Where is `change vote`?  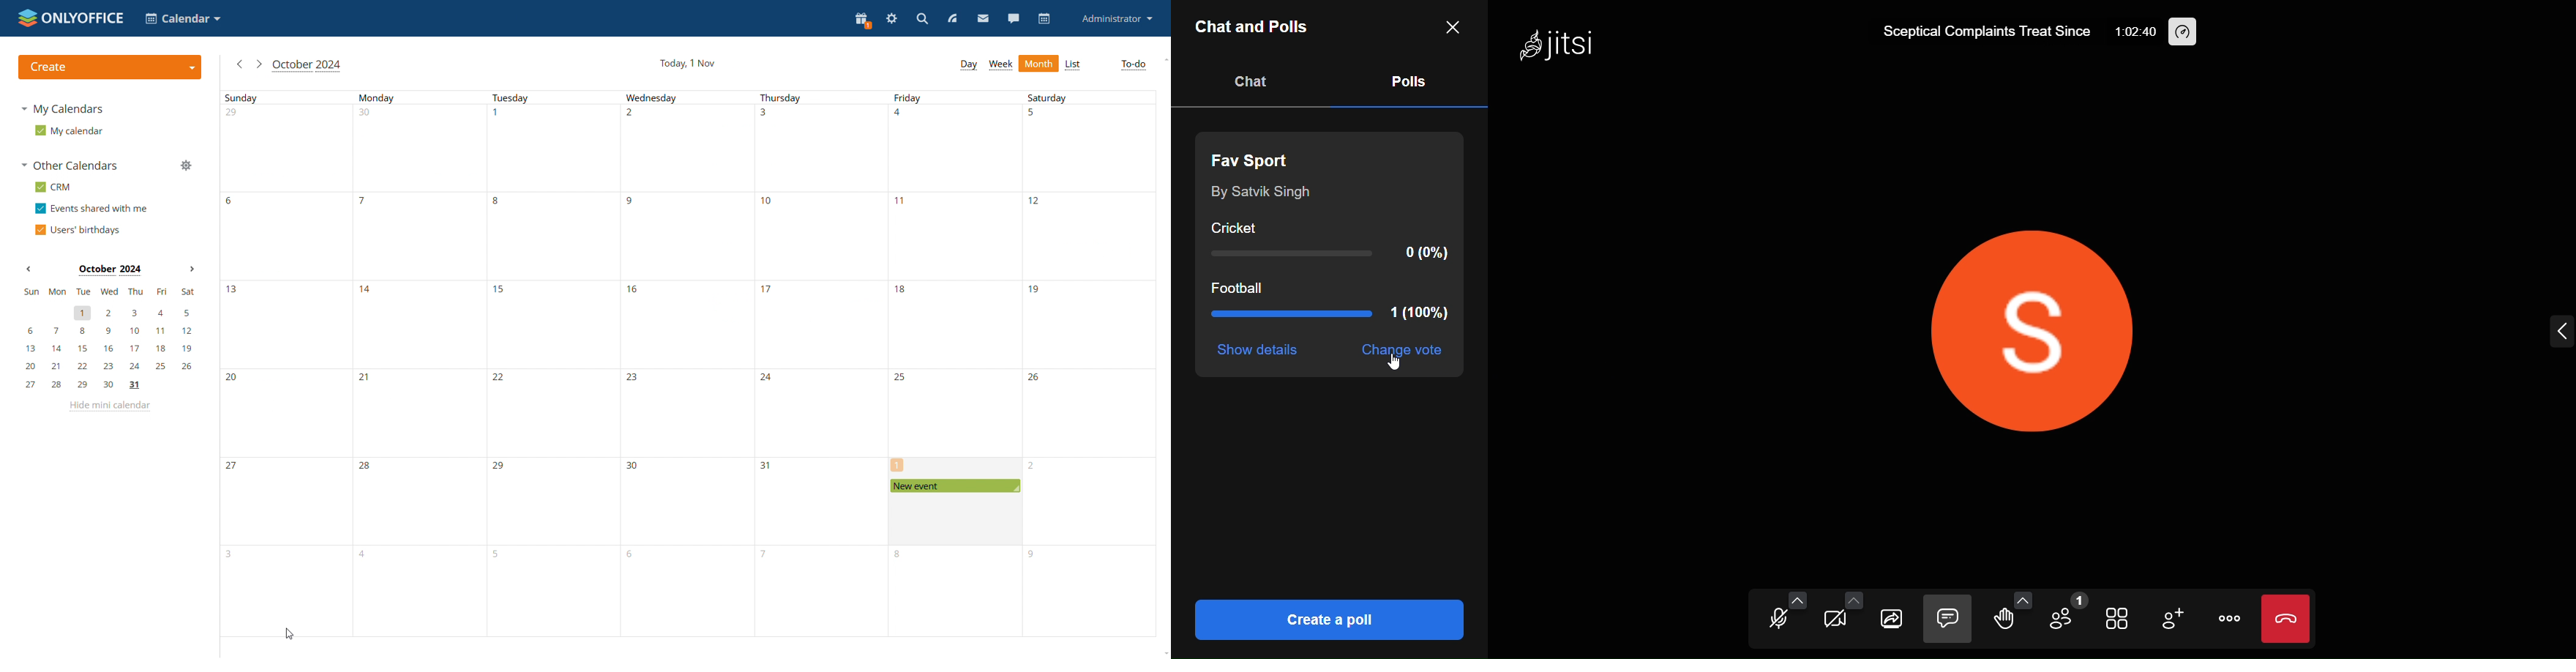 change vote is located at coordinates (1411, 353).